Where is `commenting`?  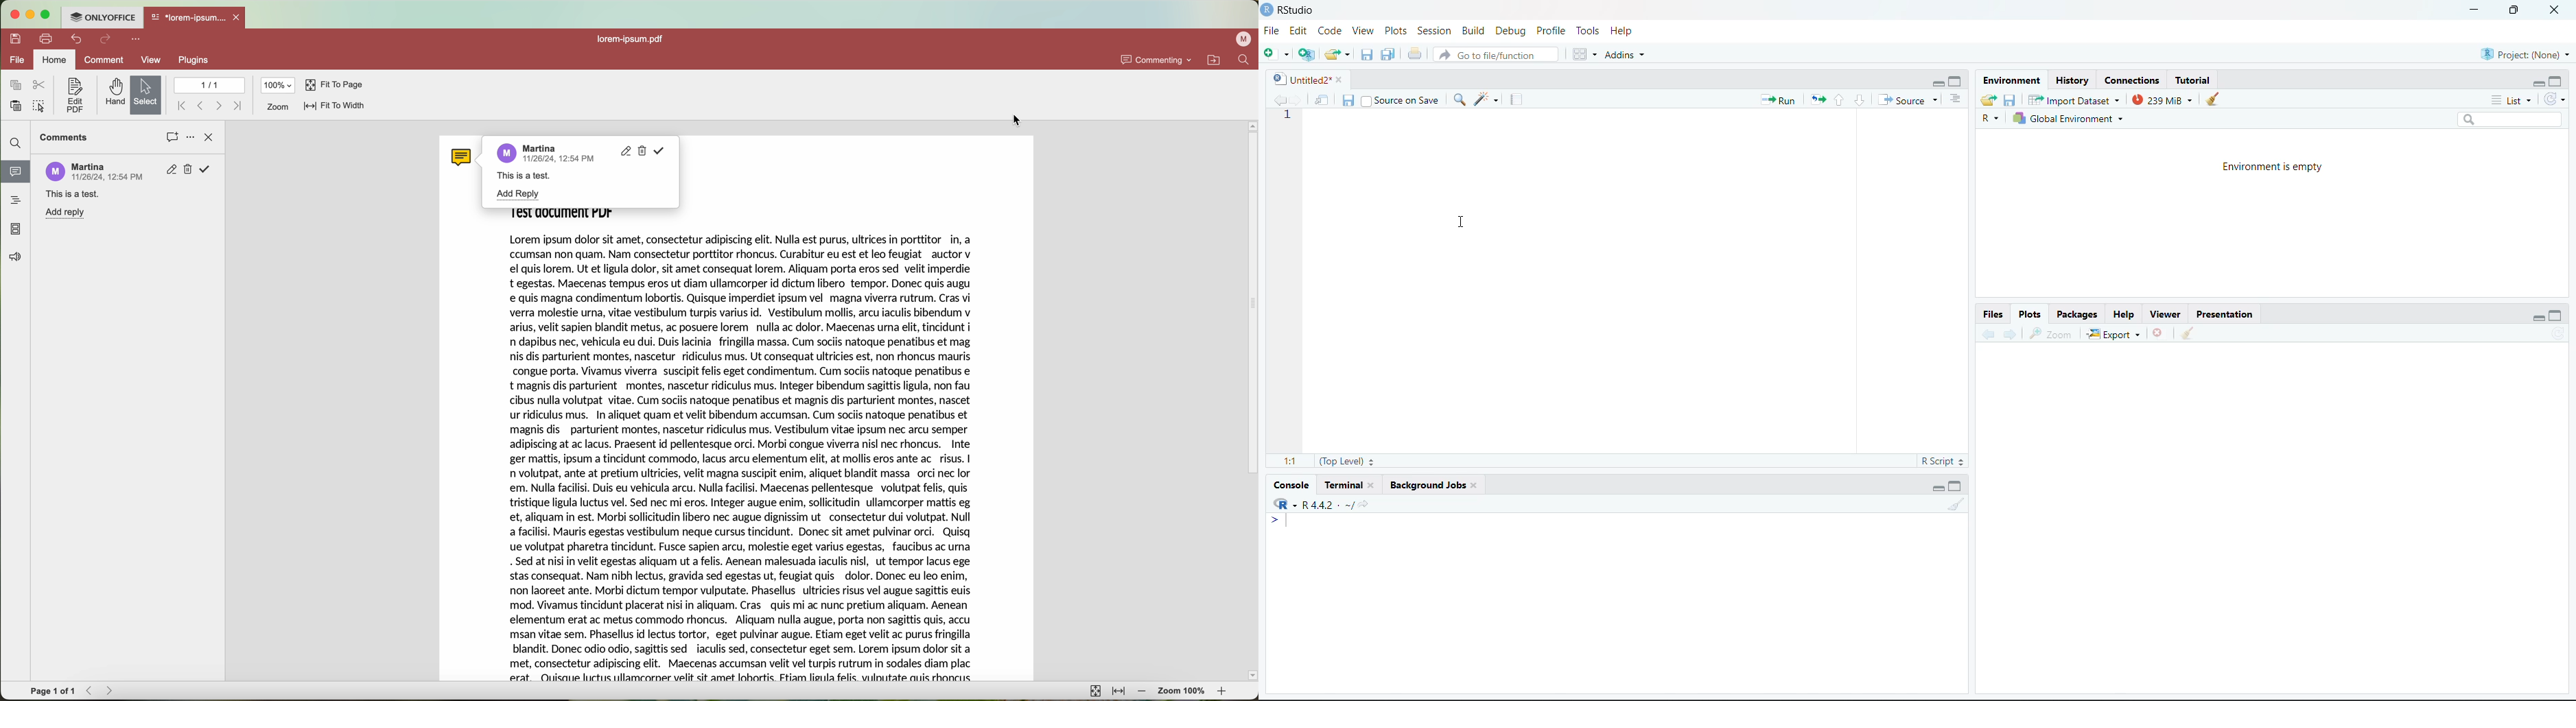
commenting is located at coordinates (1157, 60).